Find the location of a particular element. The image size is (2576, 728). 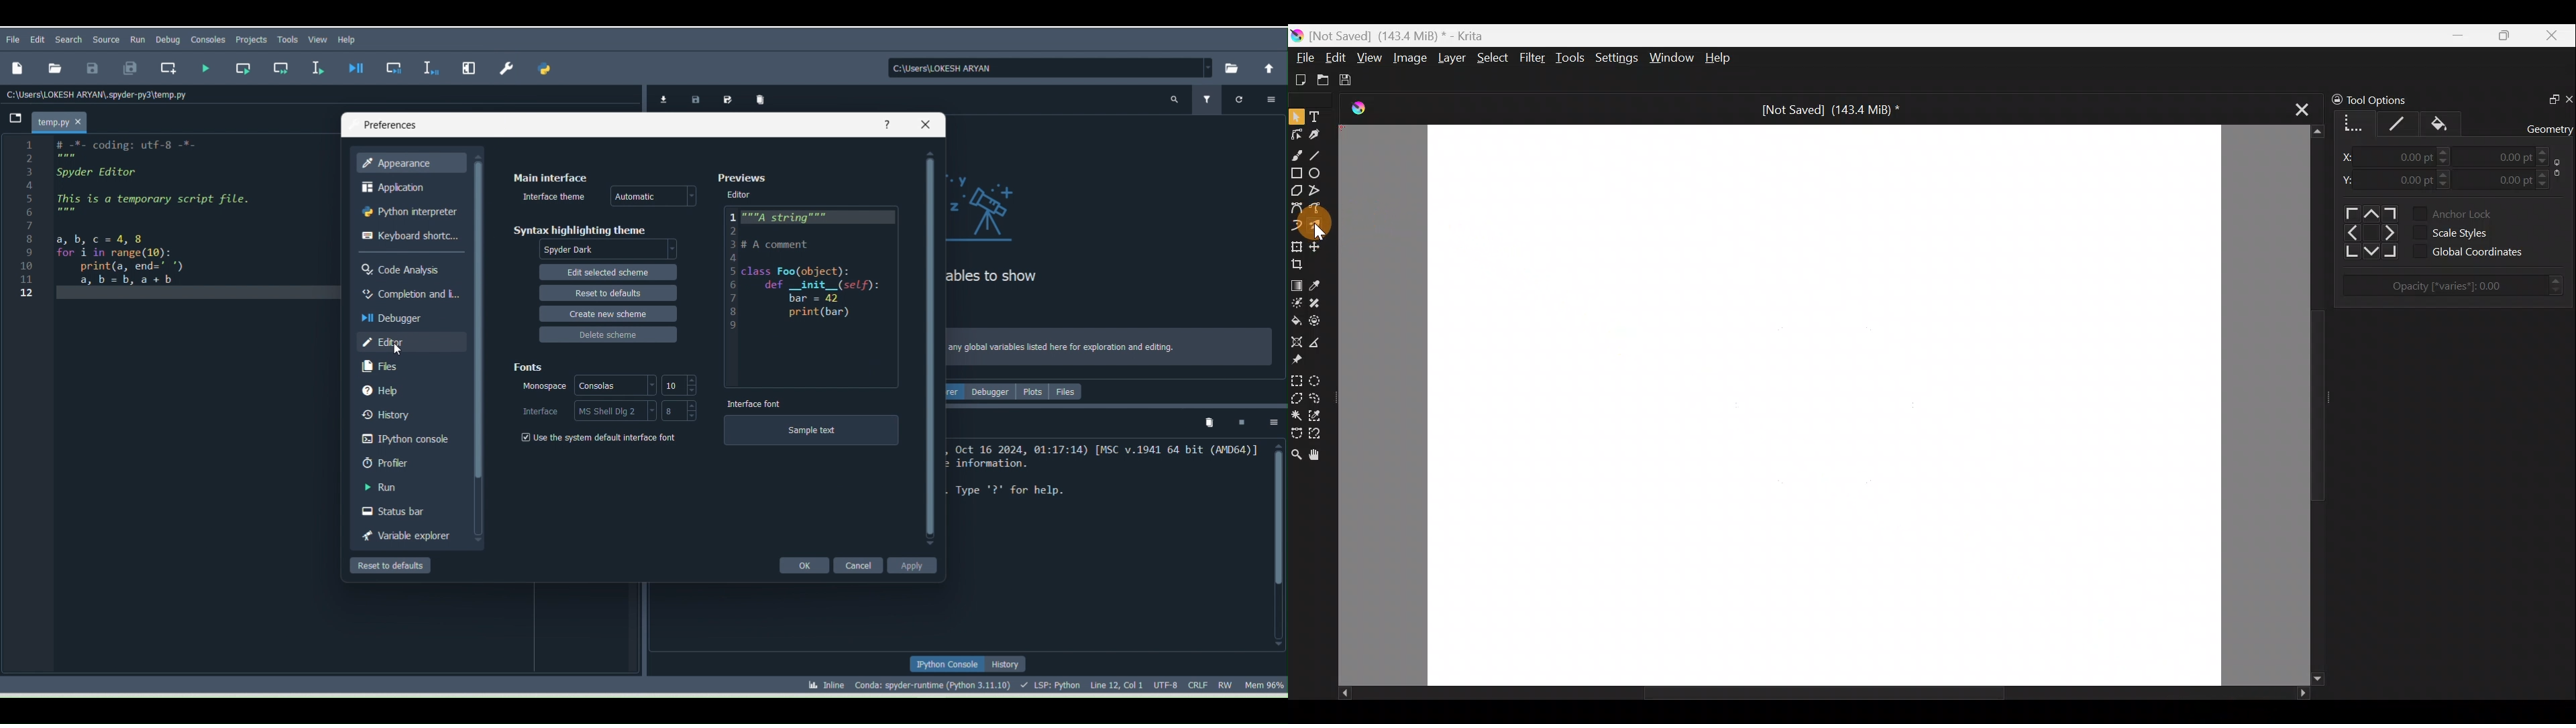

Run selection or current line (F9) is located at coordinates (319, 69).